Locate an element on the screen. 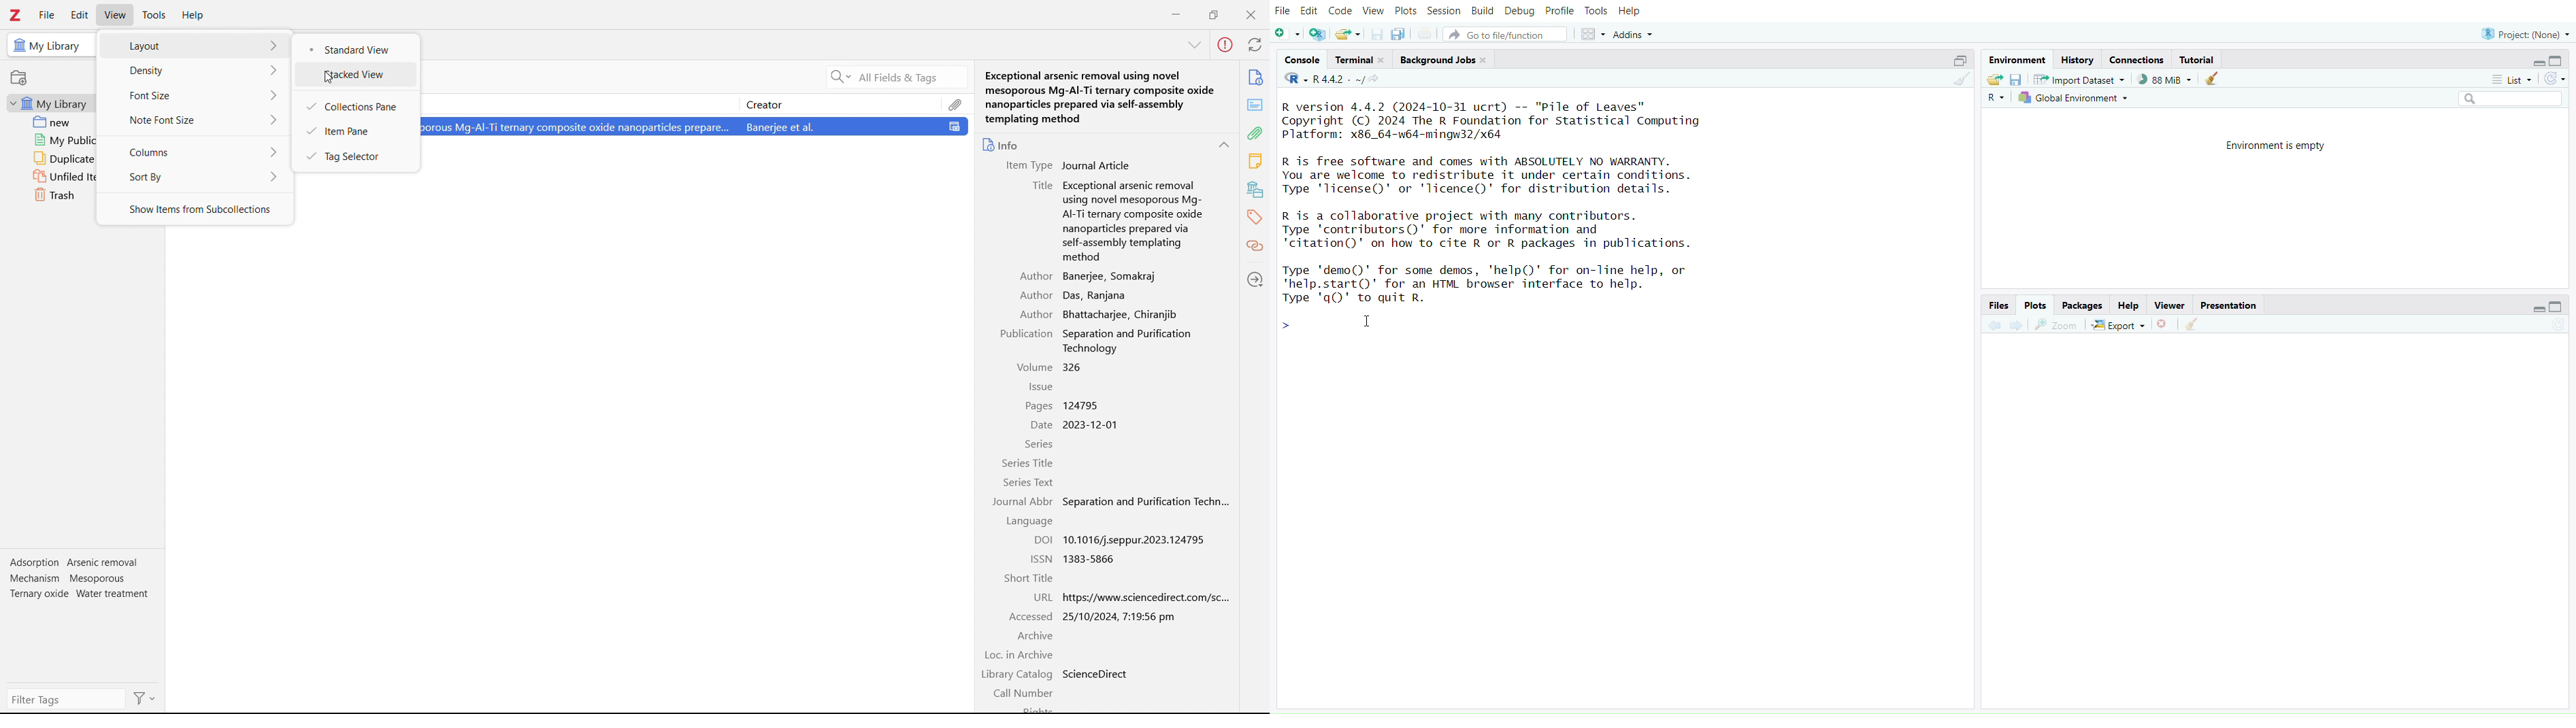 The width and height of the screenshot is (2576, 728). R is a collaborative project with many contributors.
Type 'contributors()' for more information and
"citation()' on how to cite R or R packages in publications. is located at coordinates (1528, 231).